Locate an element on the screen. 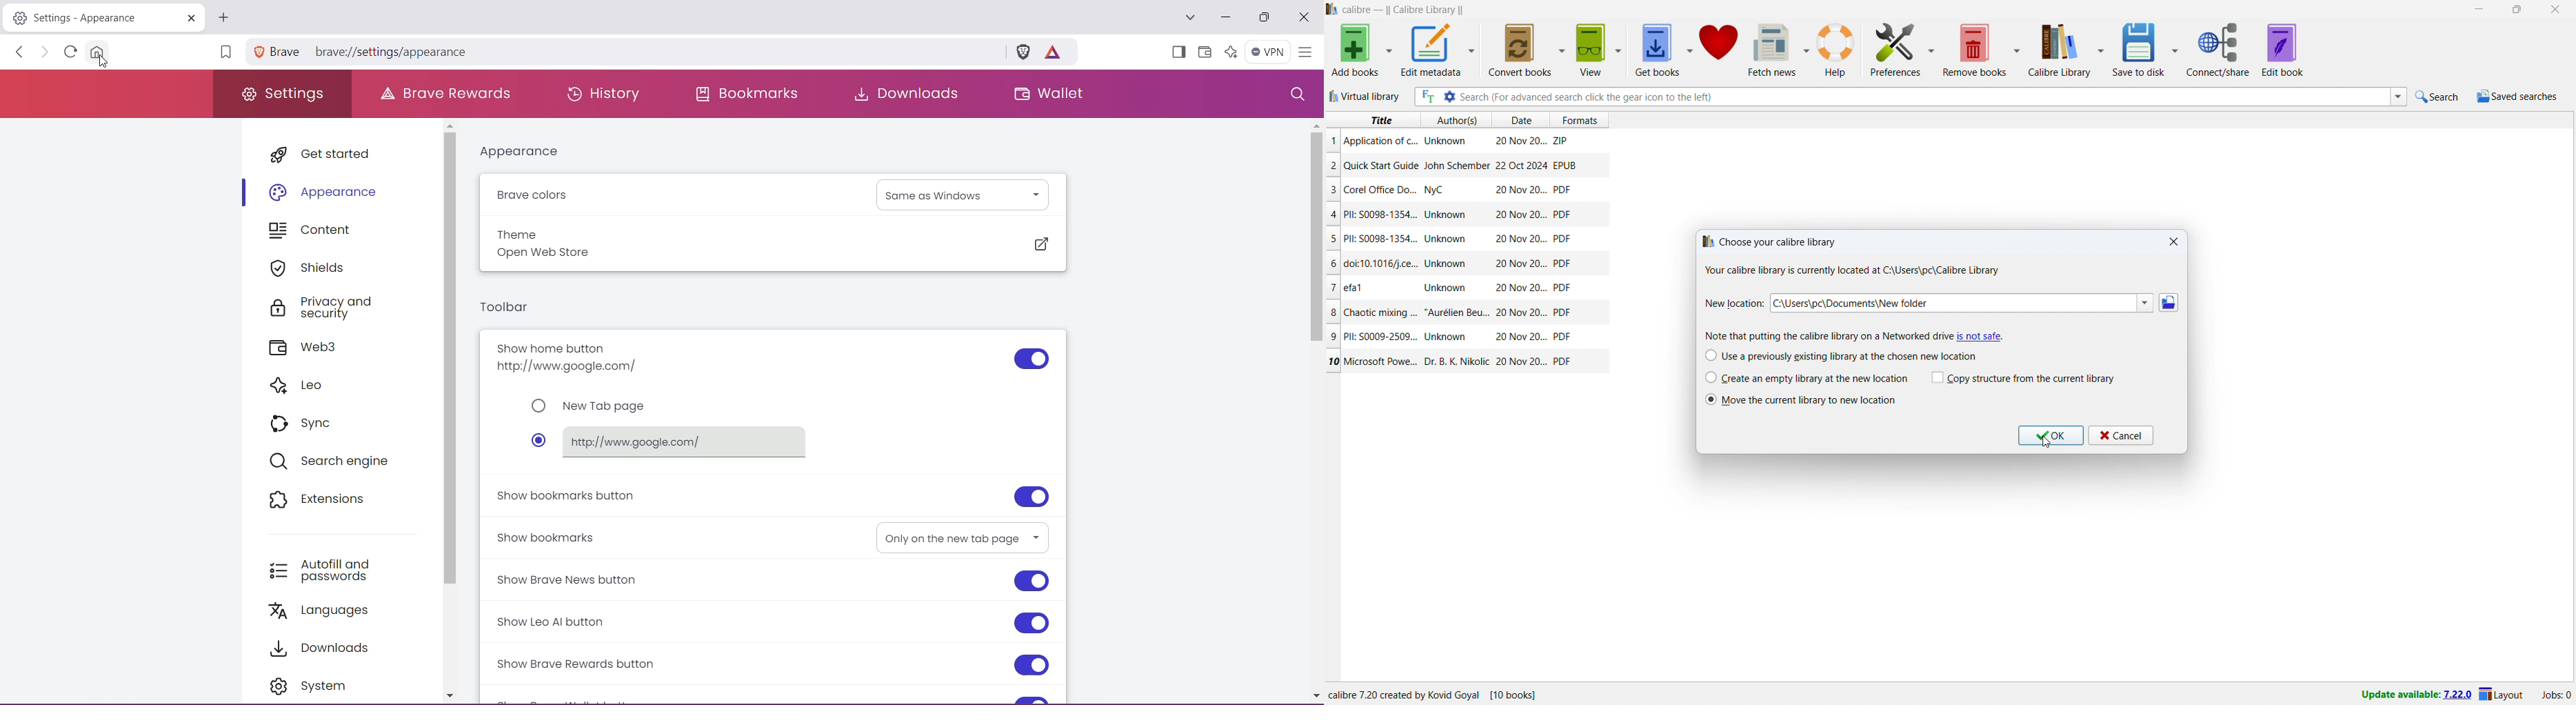 This screenshot has height=728, width=2576. PDF is located at coordinates (1563, 361).